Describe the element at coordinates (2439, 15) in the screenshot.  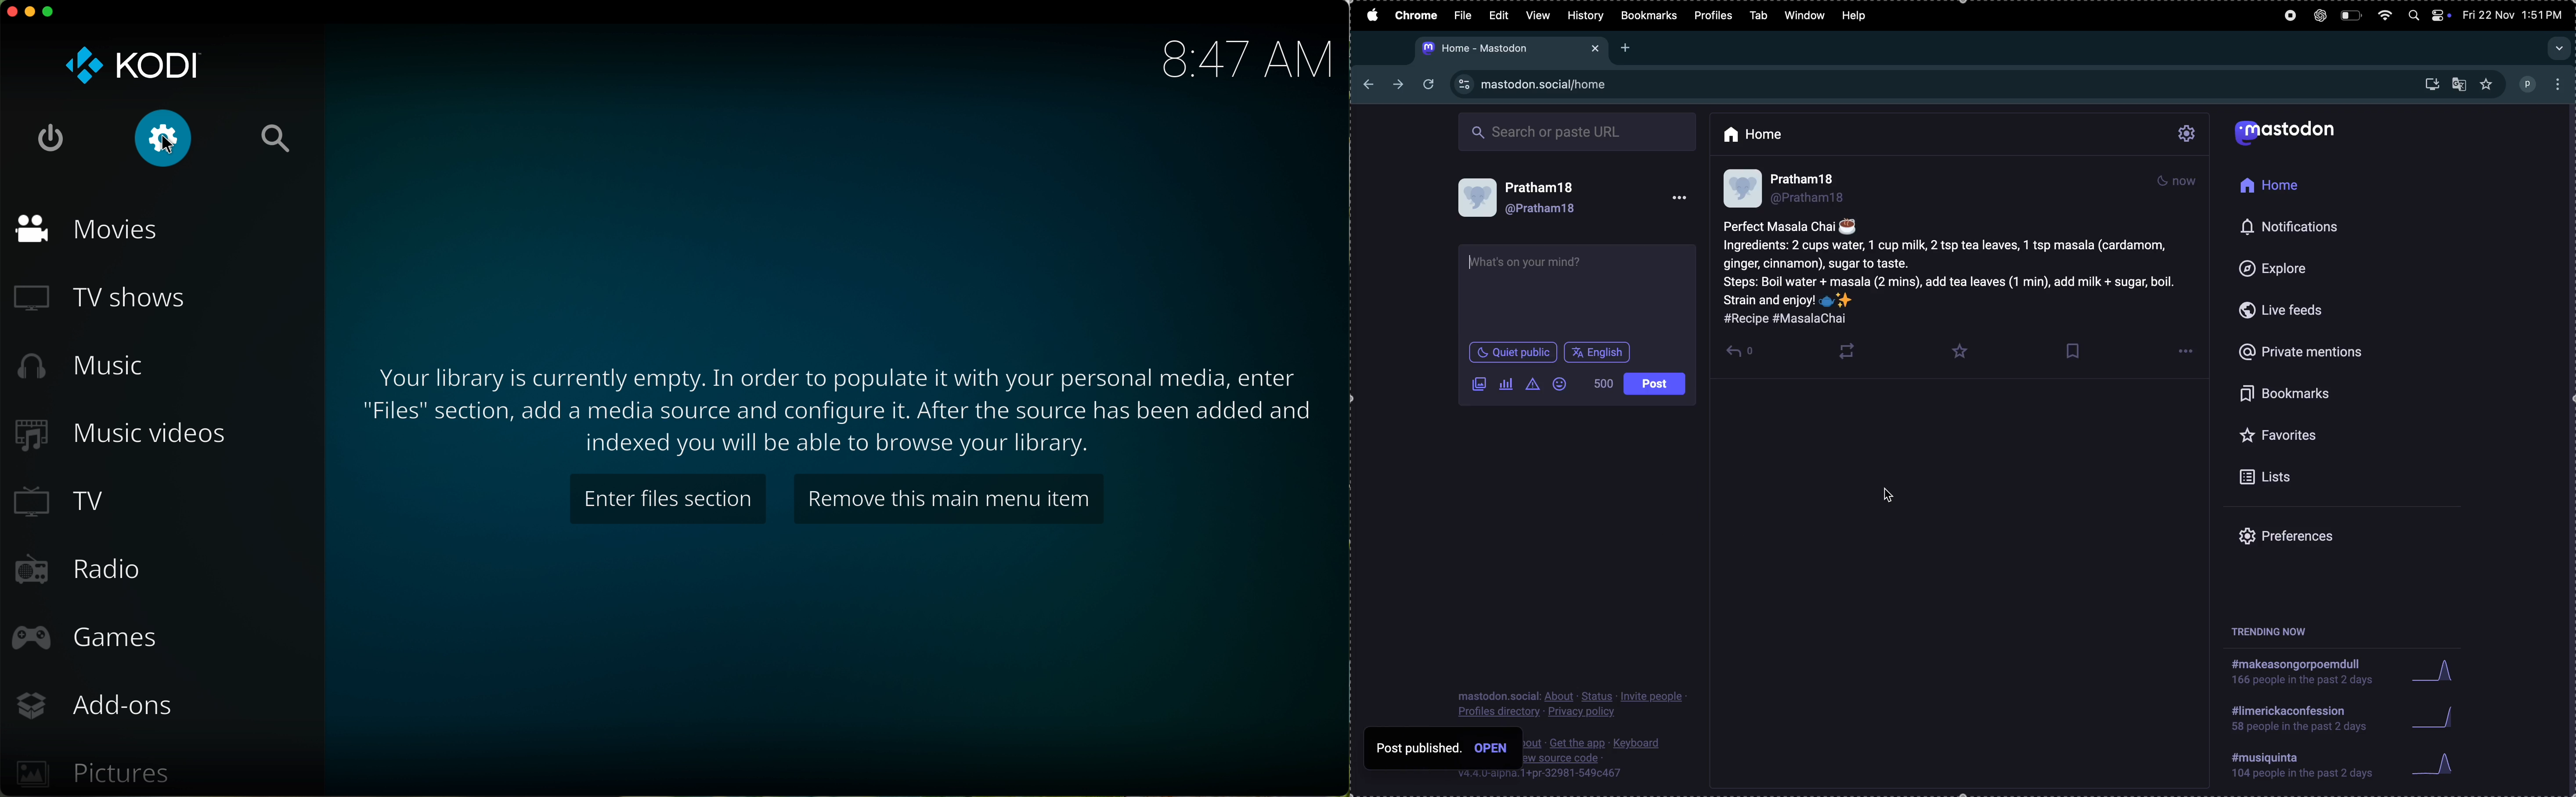
I see `apple widgets` at that location.